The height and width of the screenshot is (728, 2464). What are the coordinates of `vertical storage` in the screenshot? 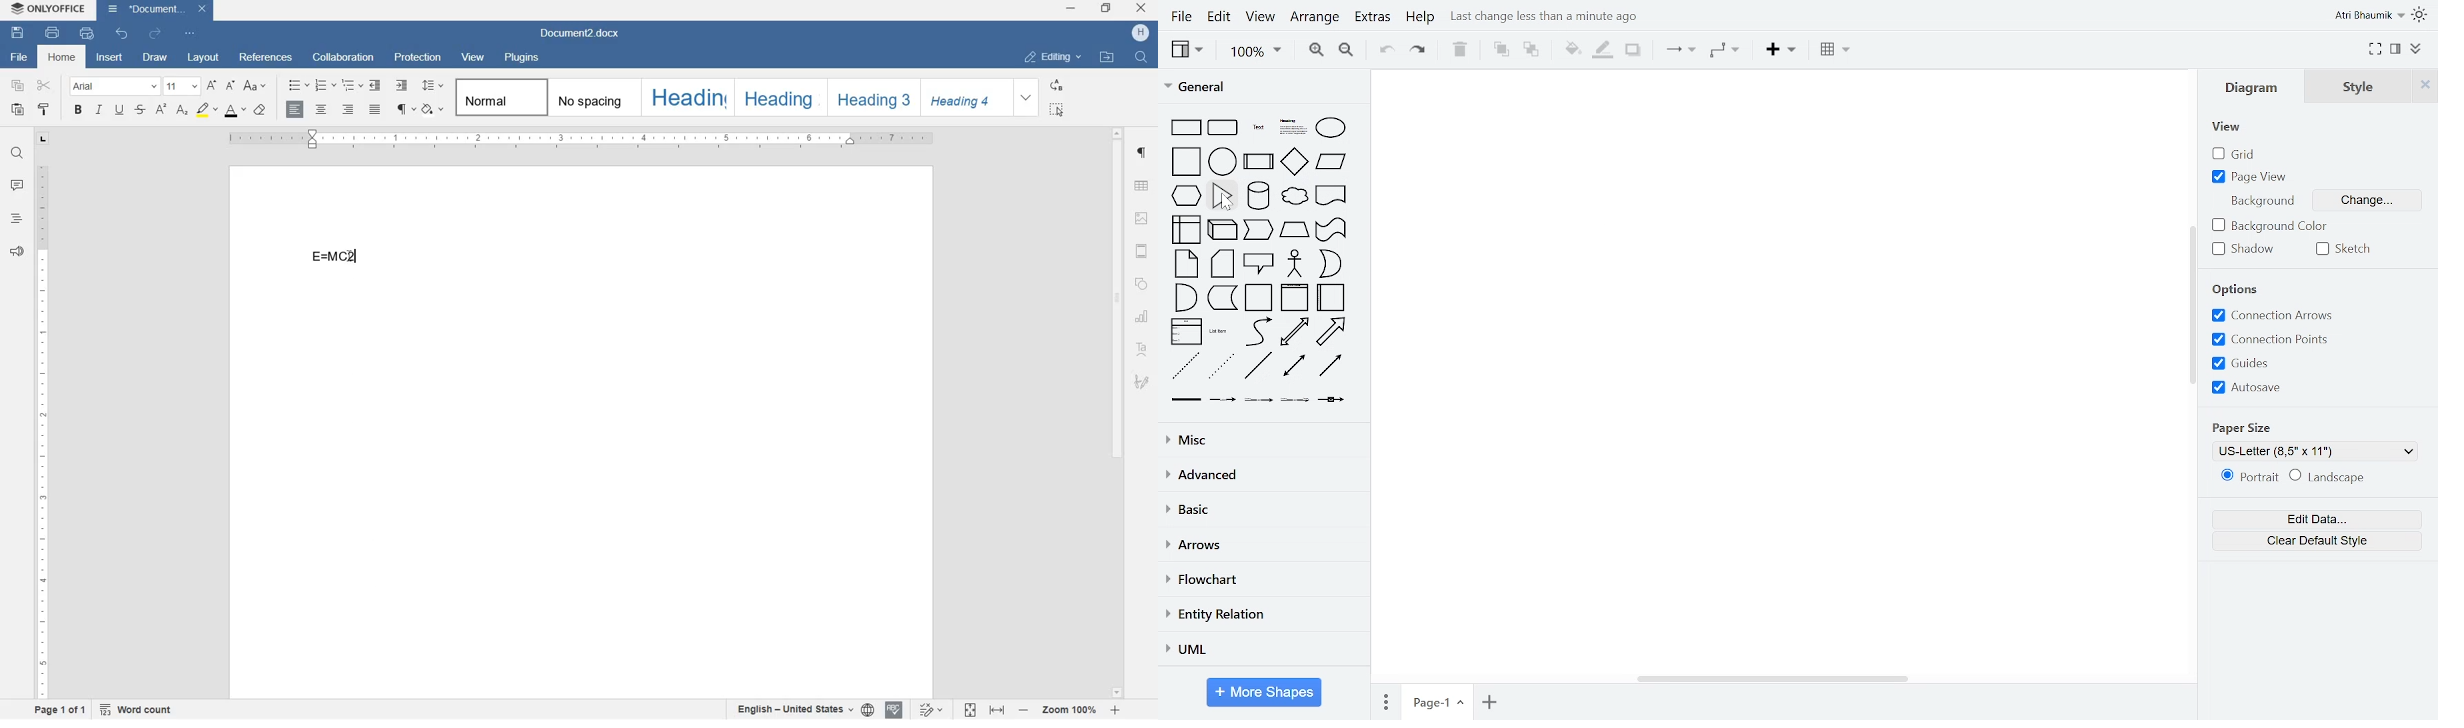 It's located at (1294, 298).